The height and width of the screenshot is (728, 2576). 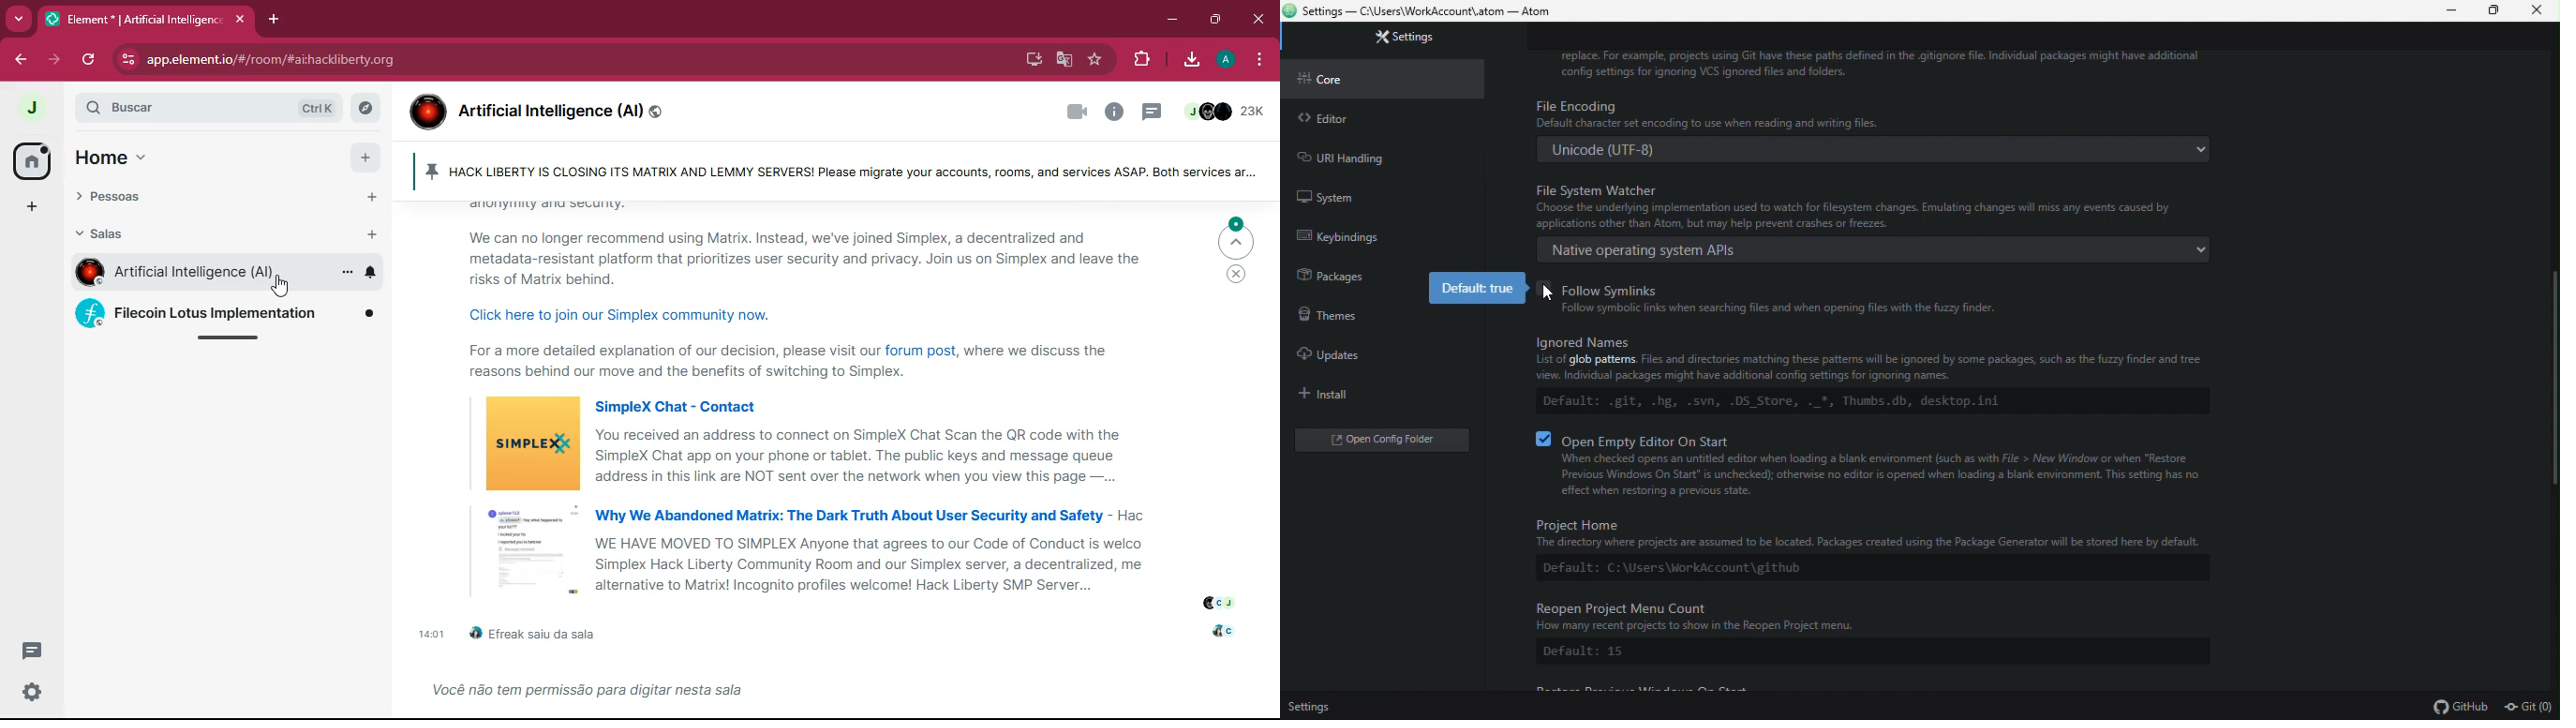 What do you see at coordinates (1375, 236) in the screenshot?
I see `Key bindings` at bounding box center [1375, 236].